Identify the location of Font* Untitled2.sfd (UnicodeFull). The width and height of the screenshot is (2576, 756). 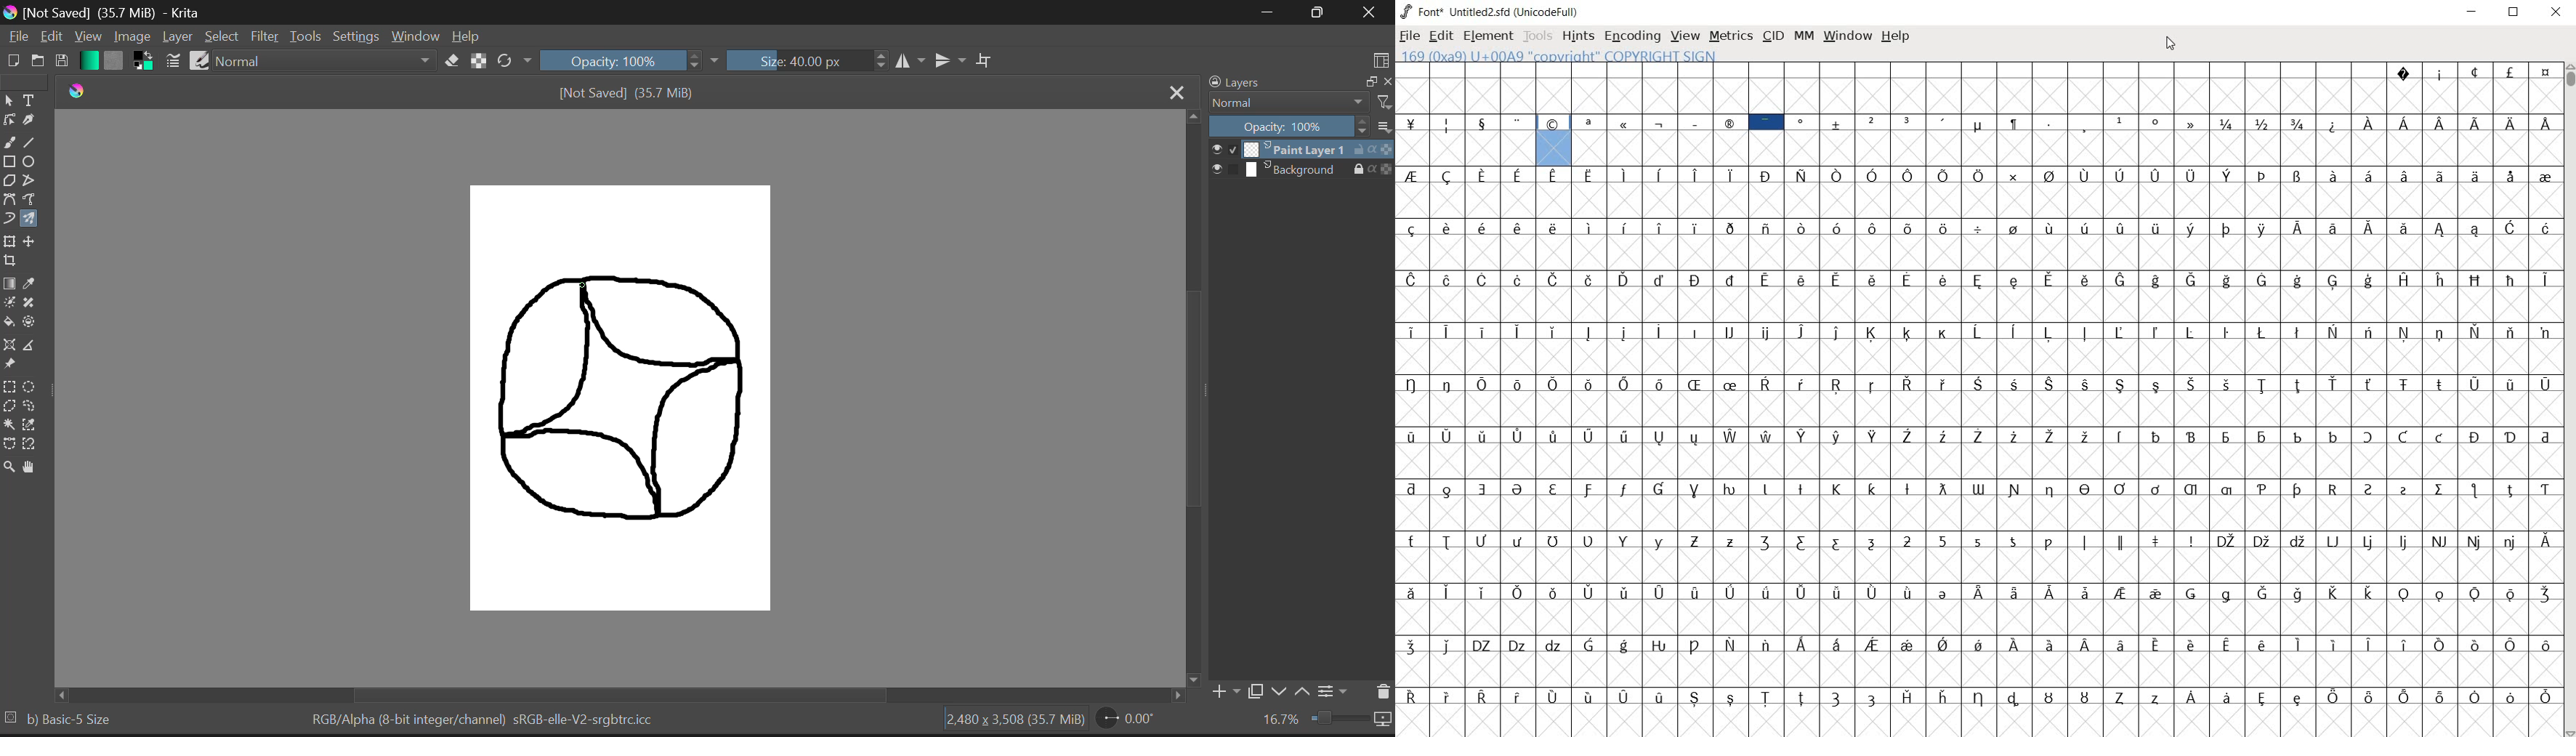
(1491, 12).